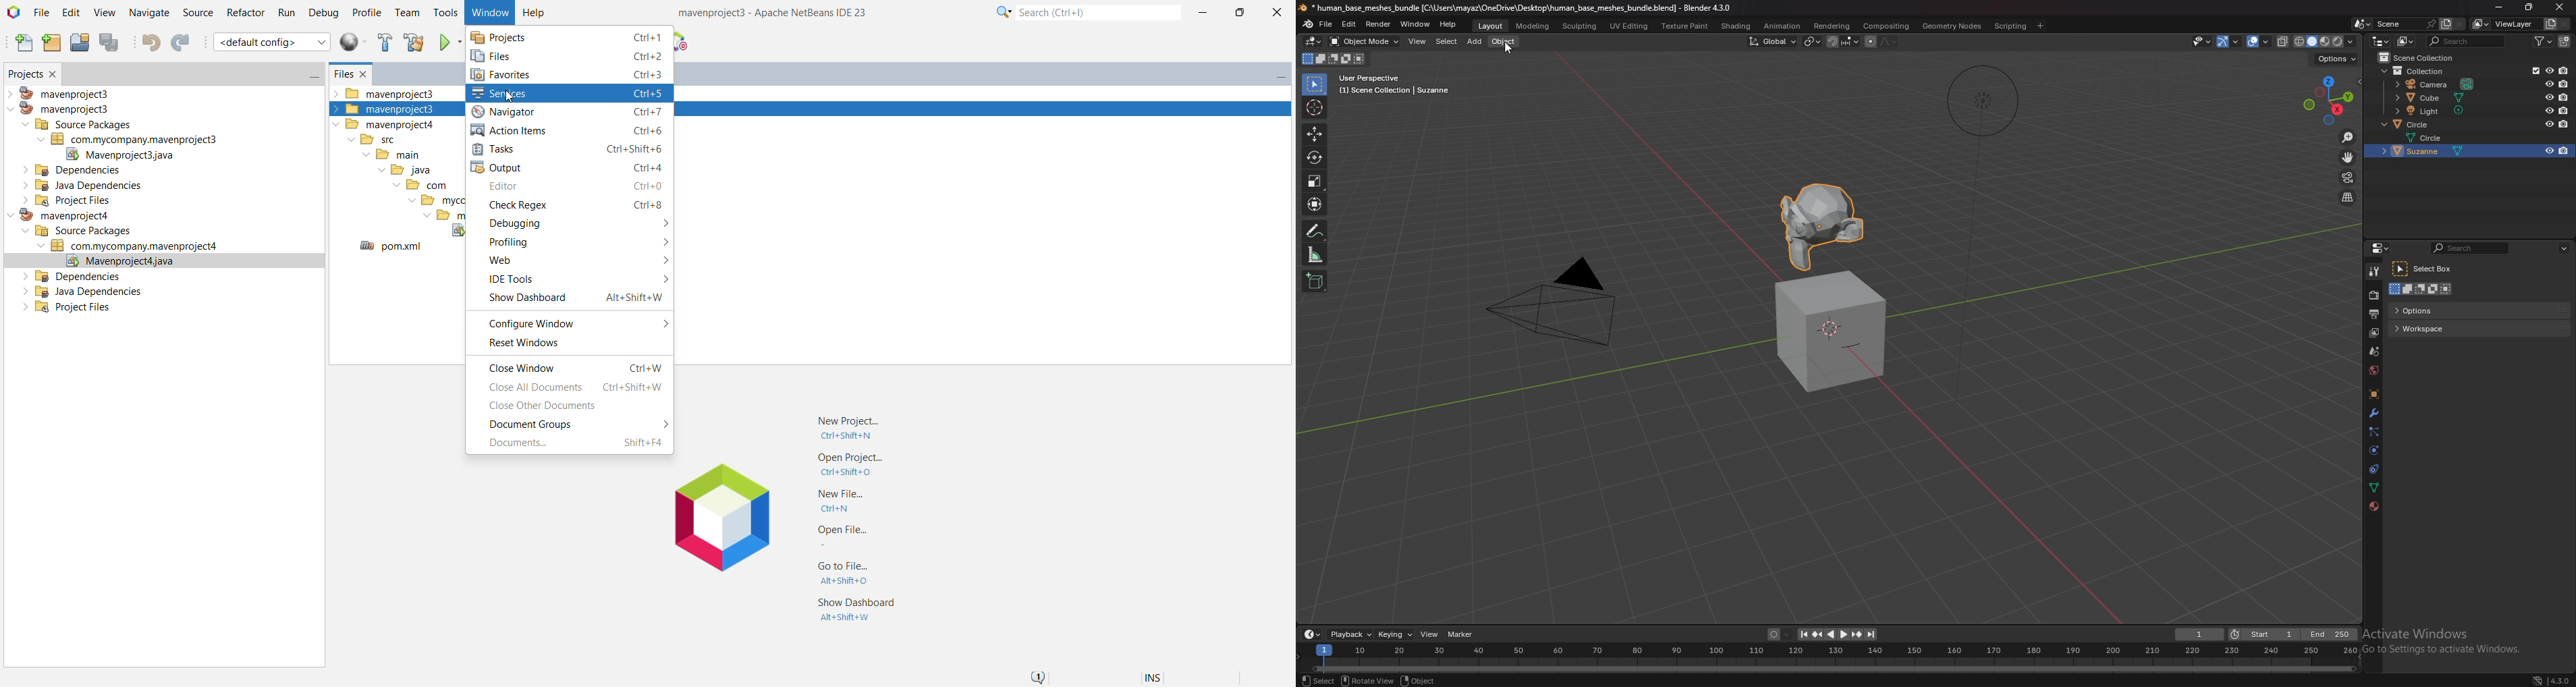 The image size is (2576, 700). Describe the element at coordinates (413, 43) in the screenshot. I see `Clean and build Project` at that location.